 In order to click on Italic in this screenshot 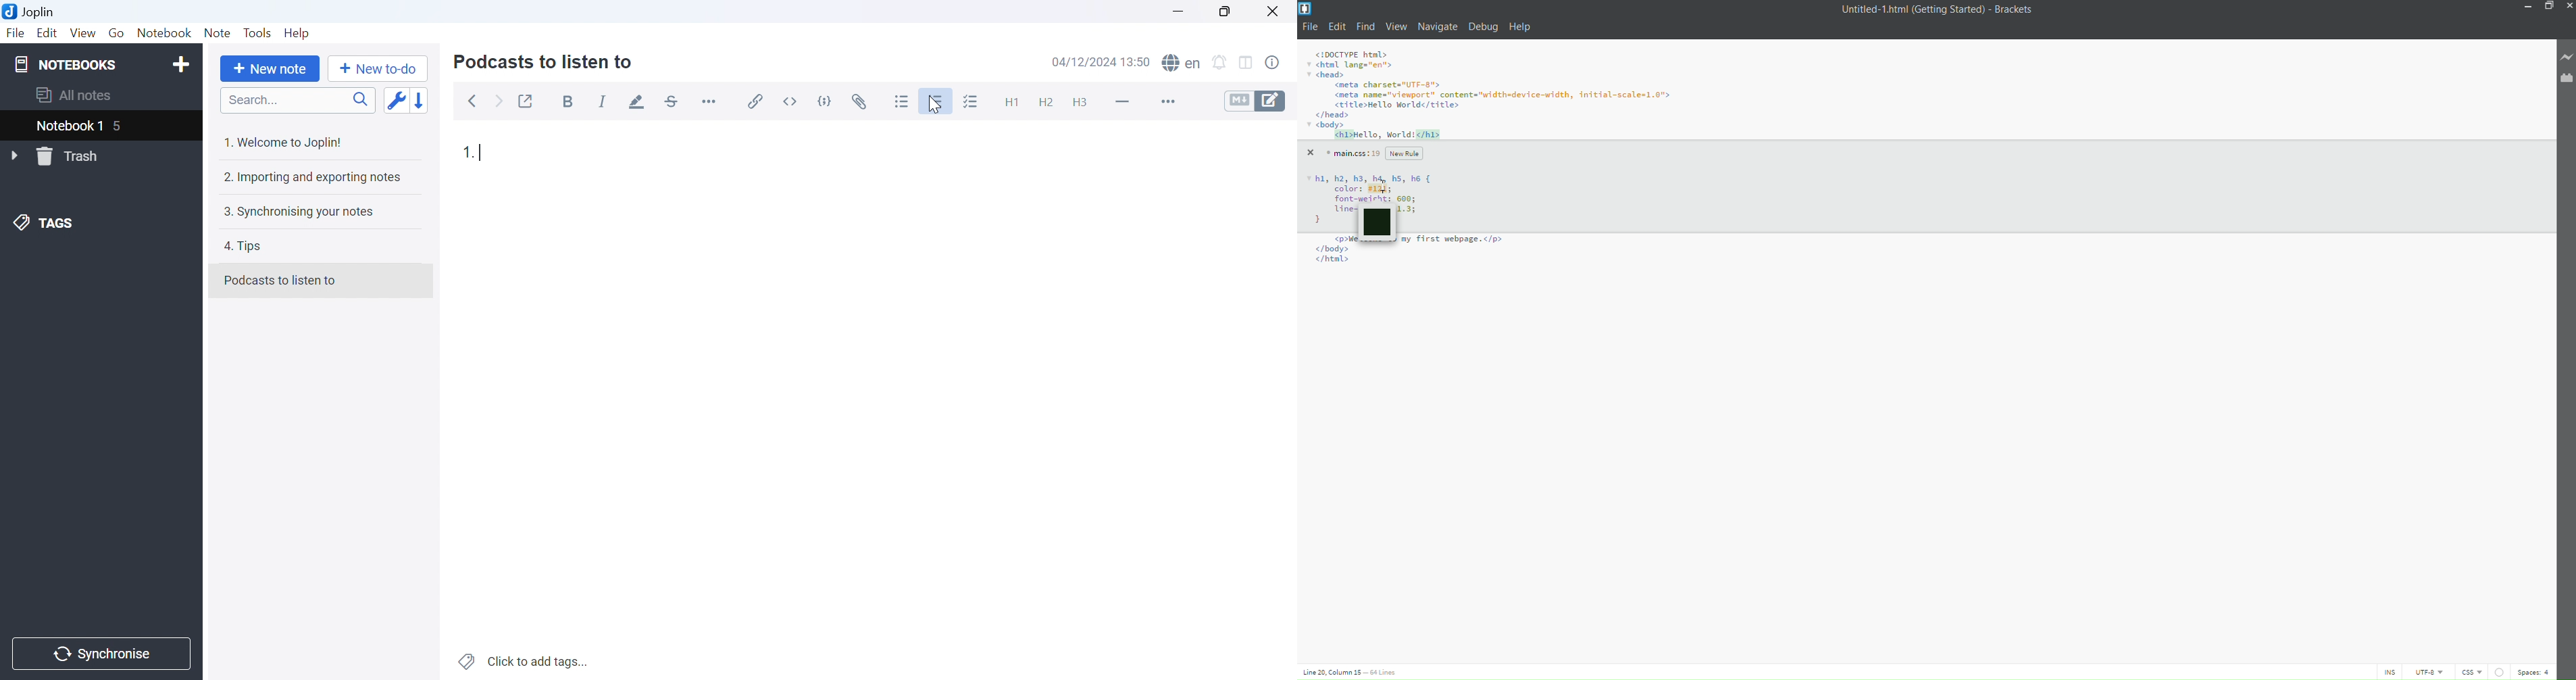, I will do `click(603, 102)`.